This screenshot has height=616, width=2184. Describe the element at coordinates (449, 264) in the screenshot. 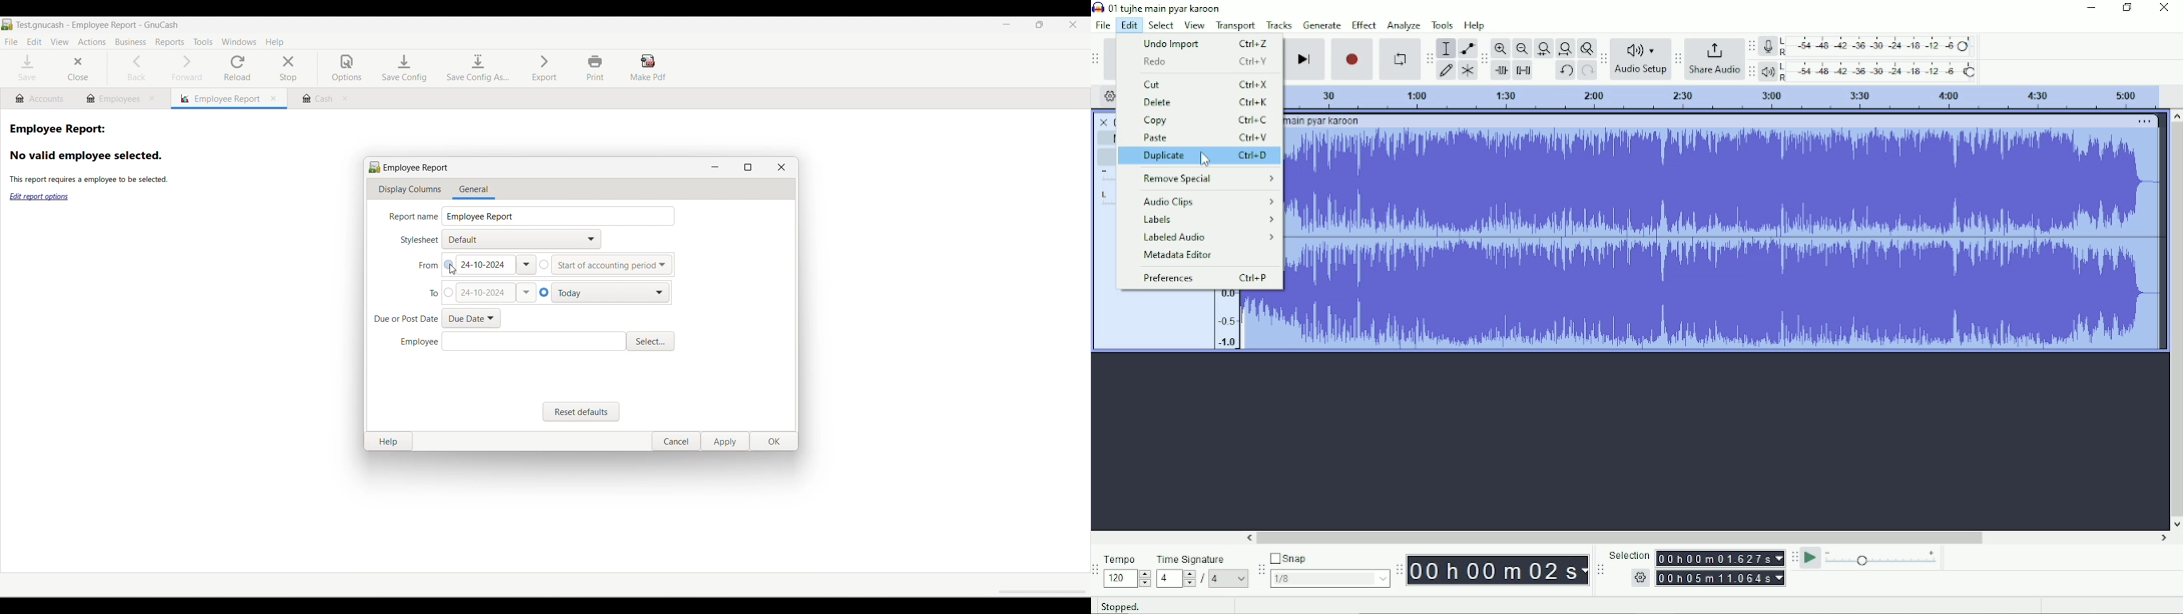

I see `Select manual selection of From date` at that location.